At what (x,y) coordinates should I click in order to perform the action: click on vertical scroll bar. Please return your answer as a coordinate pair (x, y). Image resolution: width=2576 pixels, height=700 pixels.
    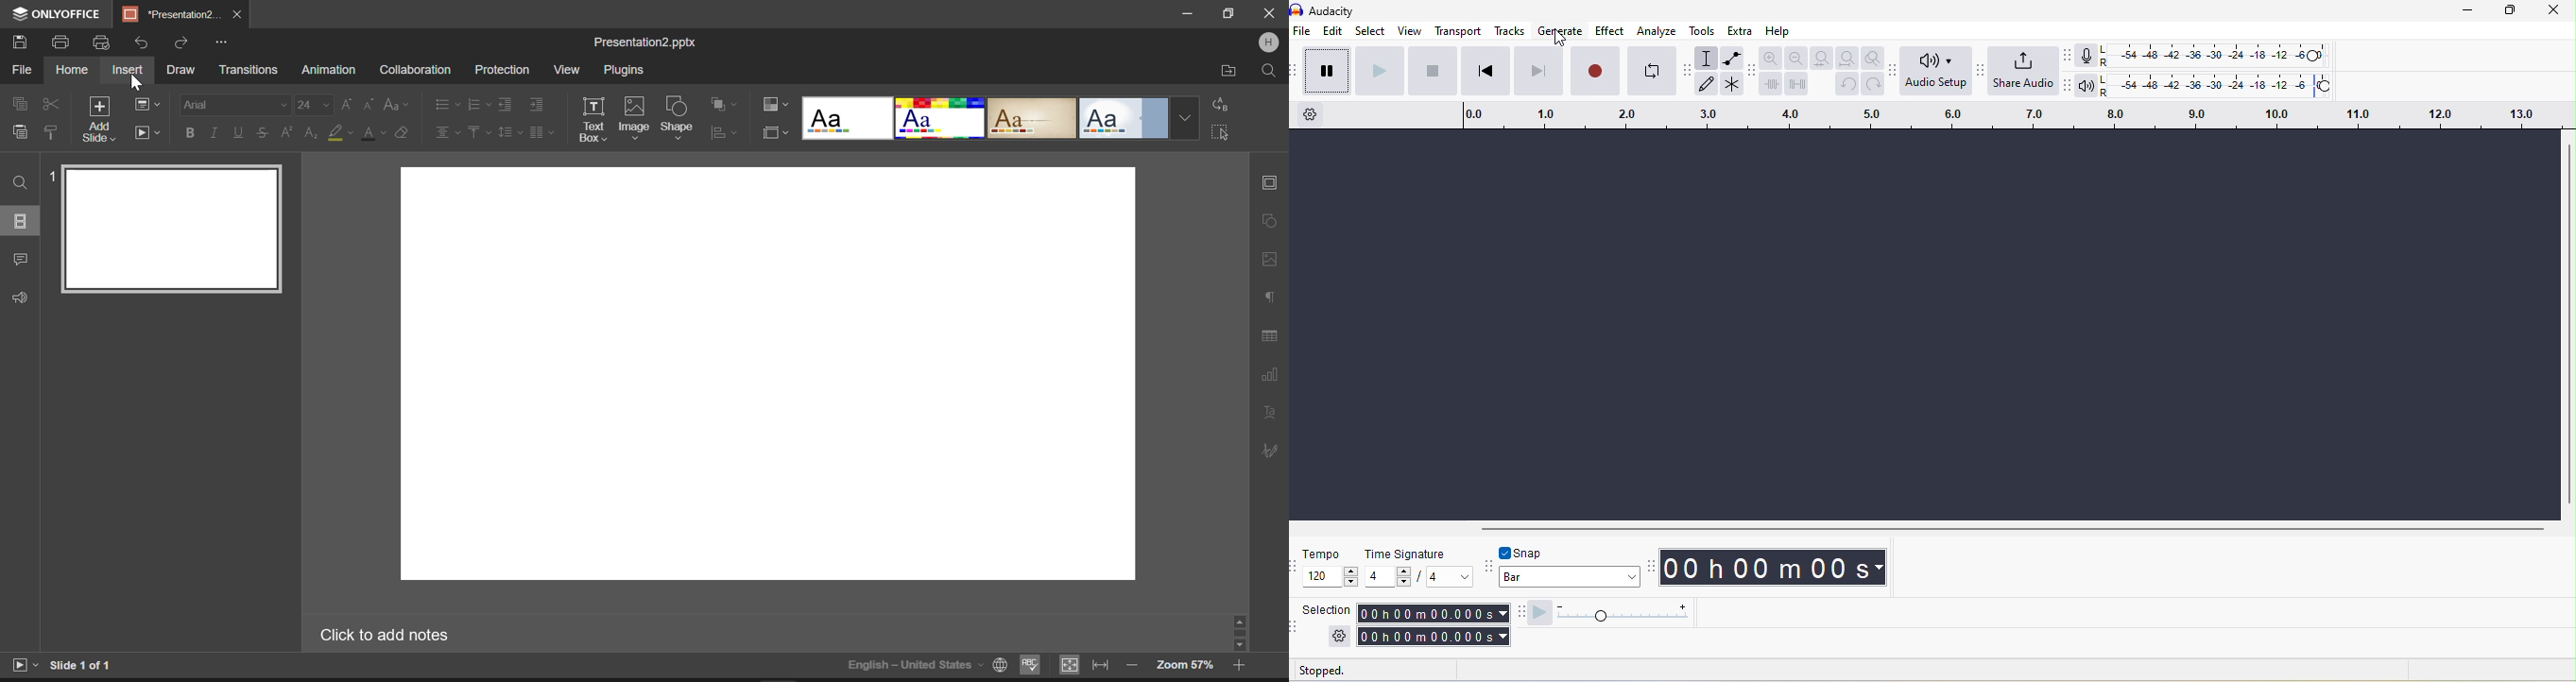
    Looking at the image, I should click on (2567, 324).